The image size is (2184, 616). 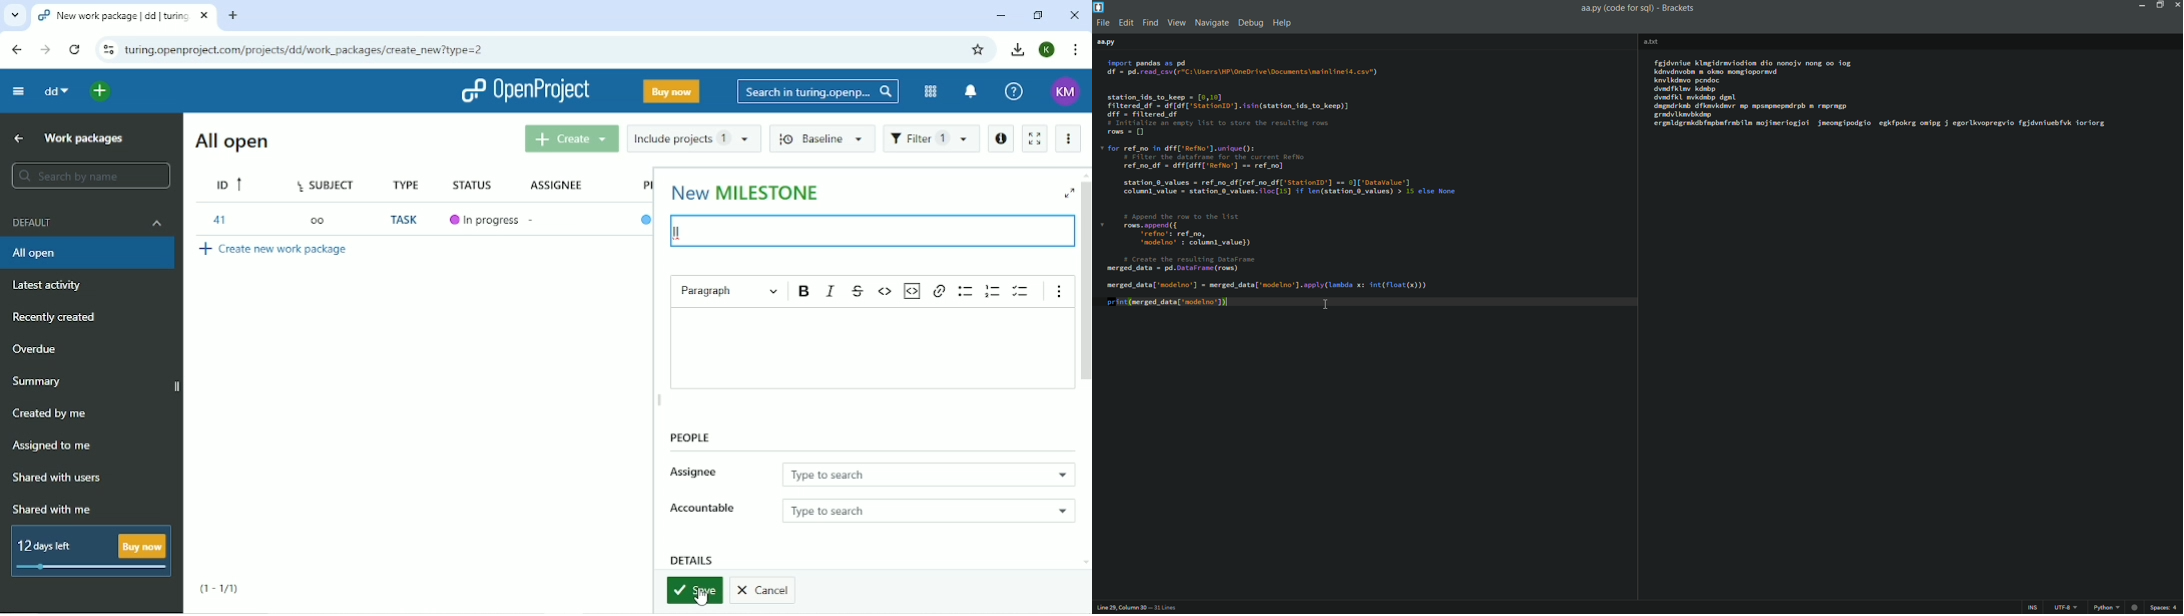 I want to click on OpenProject, so click(x=523, y=91).